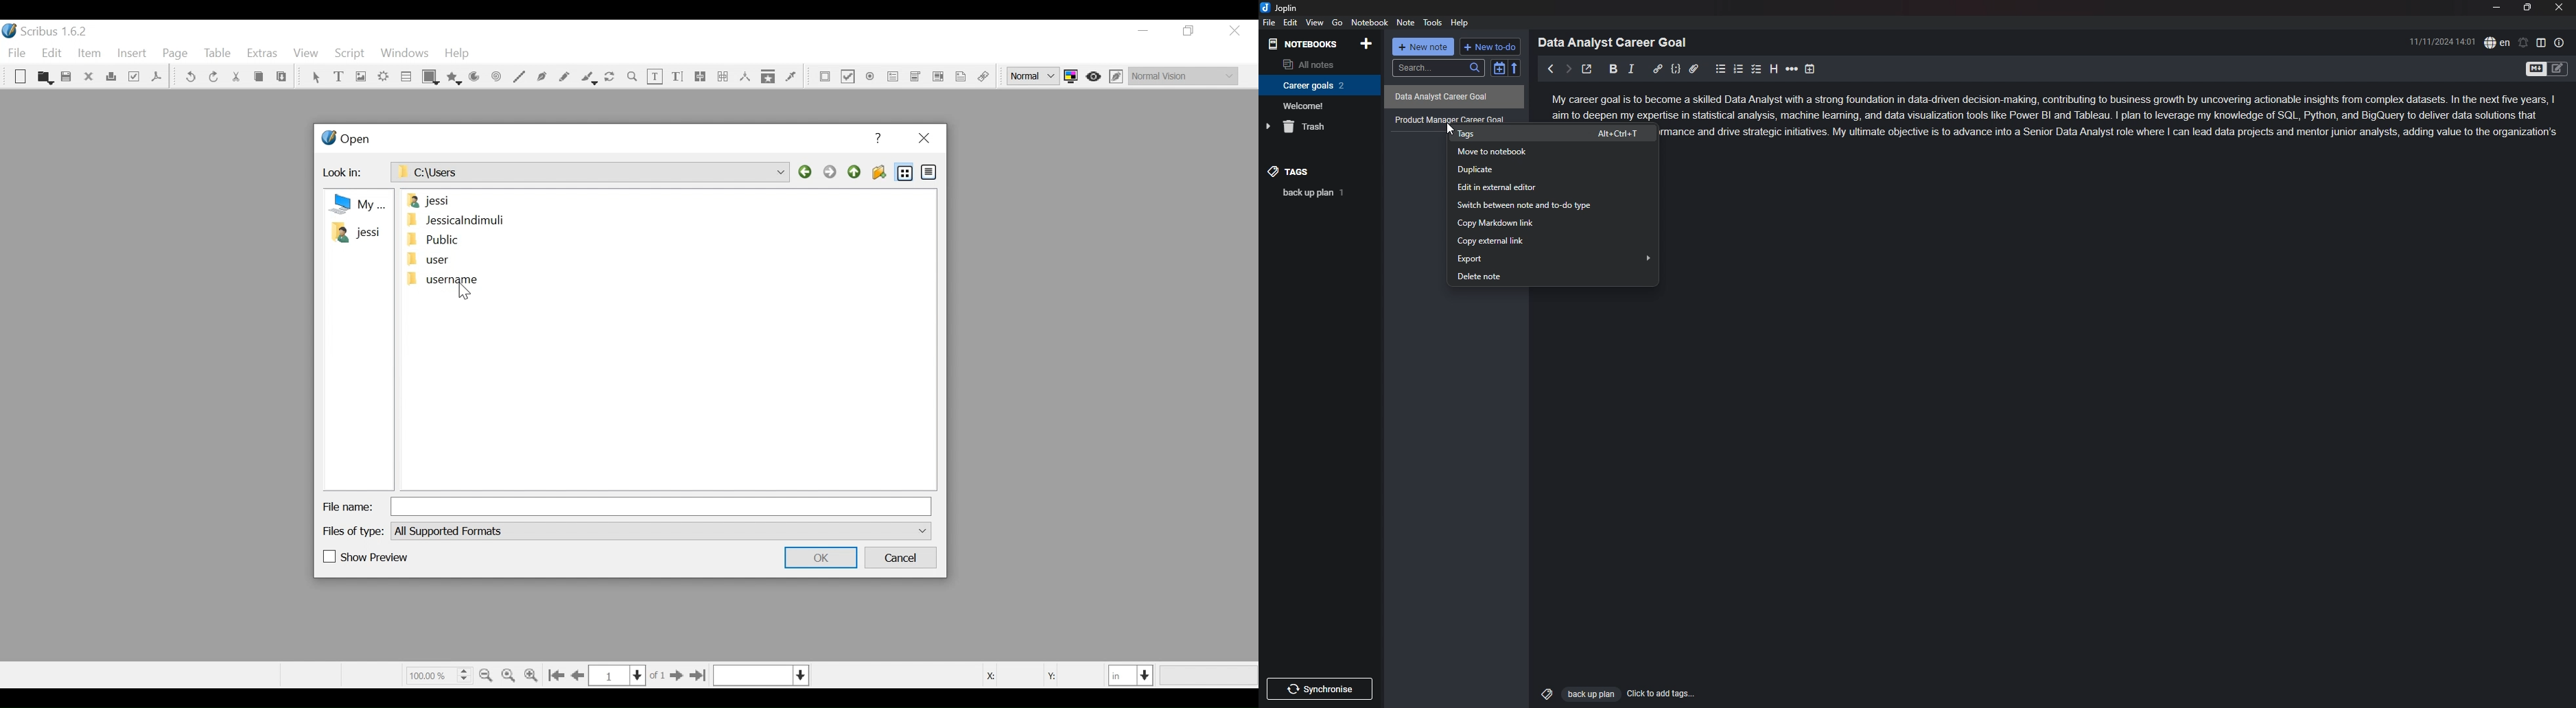 This screenshot has width=2576, height=728. Describe the element at coordinates (1590, 694) in the screenshot. I see `Back up plan` at that location.